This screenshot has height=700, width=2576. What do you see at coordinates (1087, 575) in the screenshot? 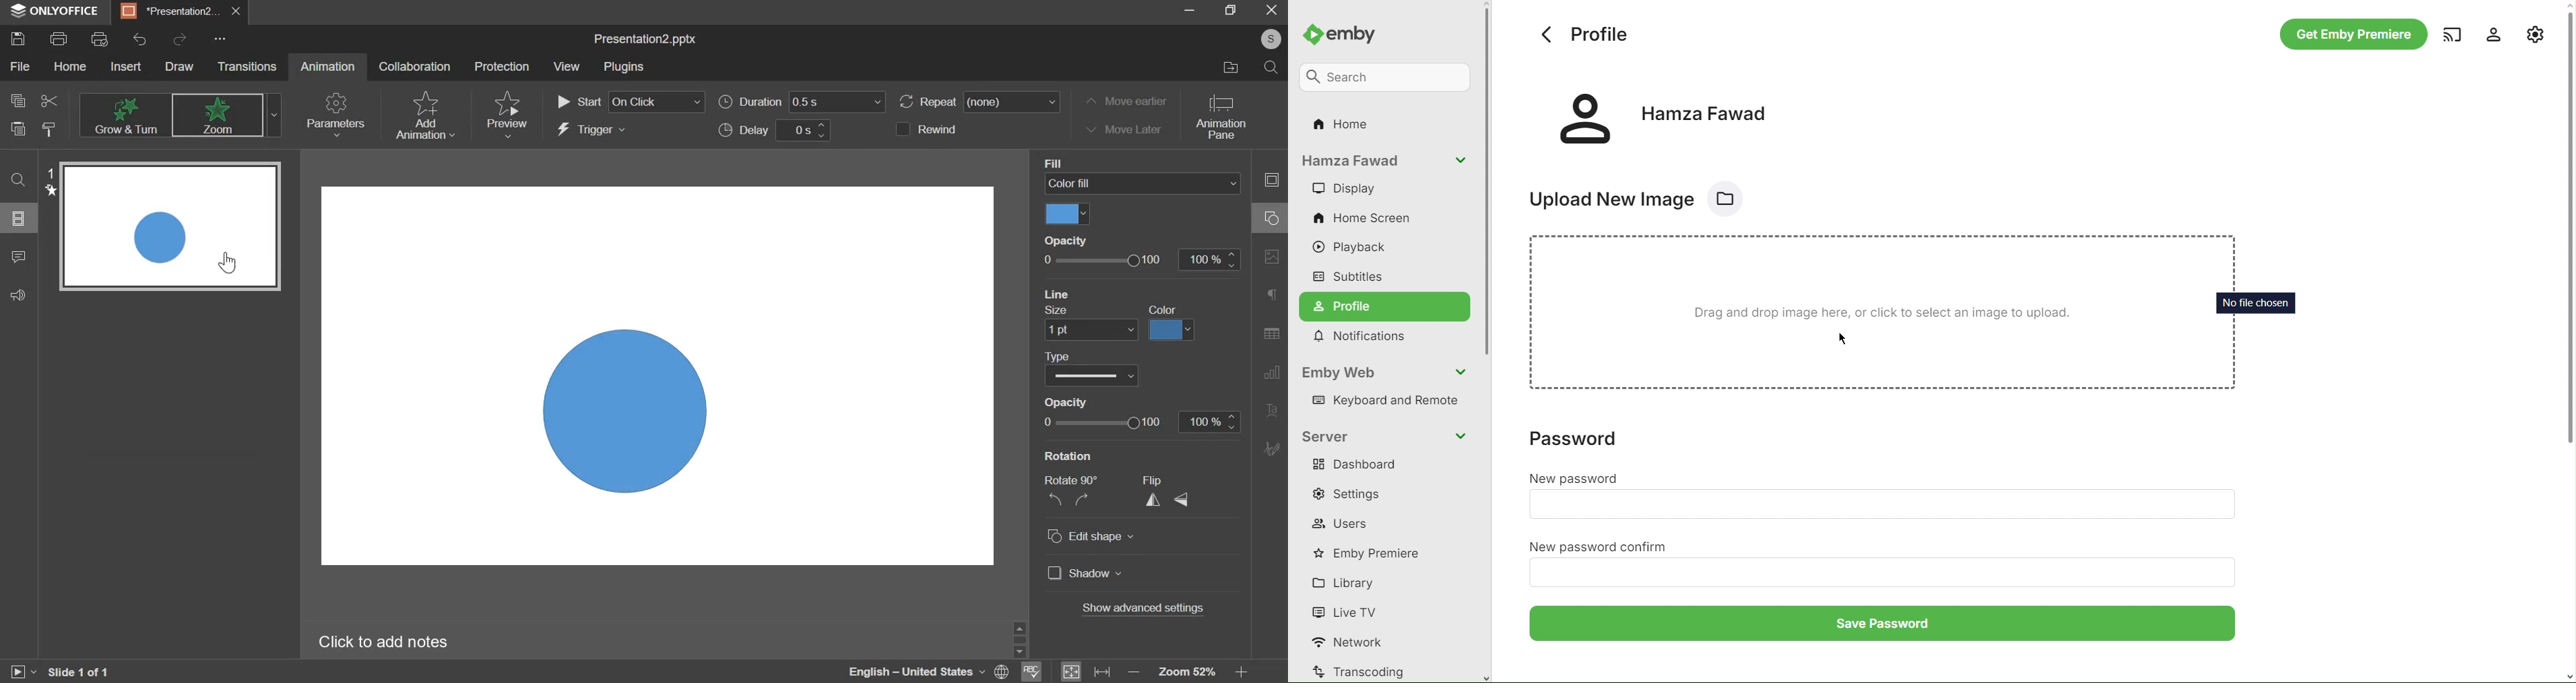
I see `shadow` at bounding box center [1087, 575].